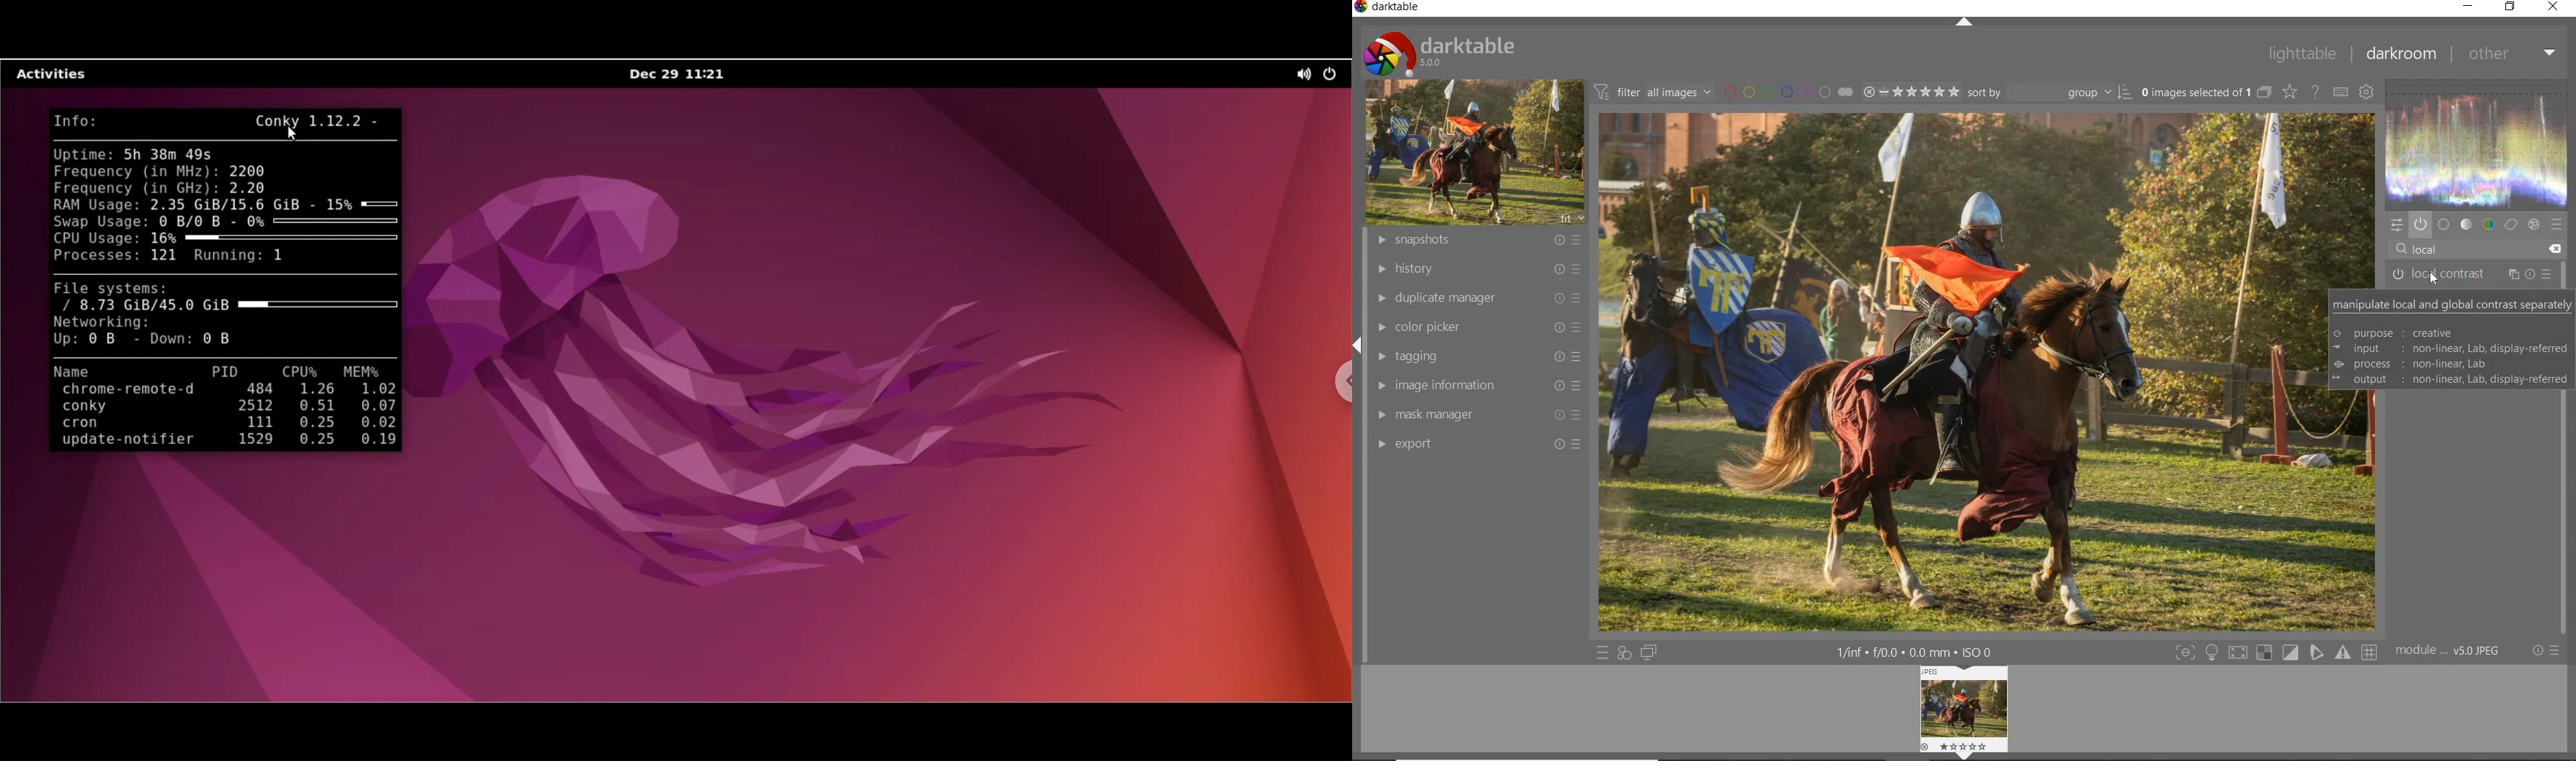 The image size is (2576, 784). I want to click on toggle modes, so click(2212, 651).